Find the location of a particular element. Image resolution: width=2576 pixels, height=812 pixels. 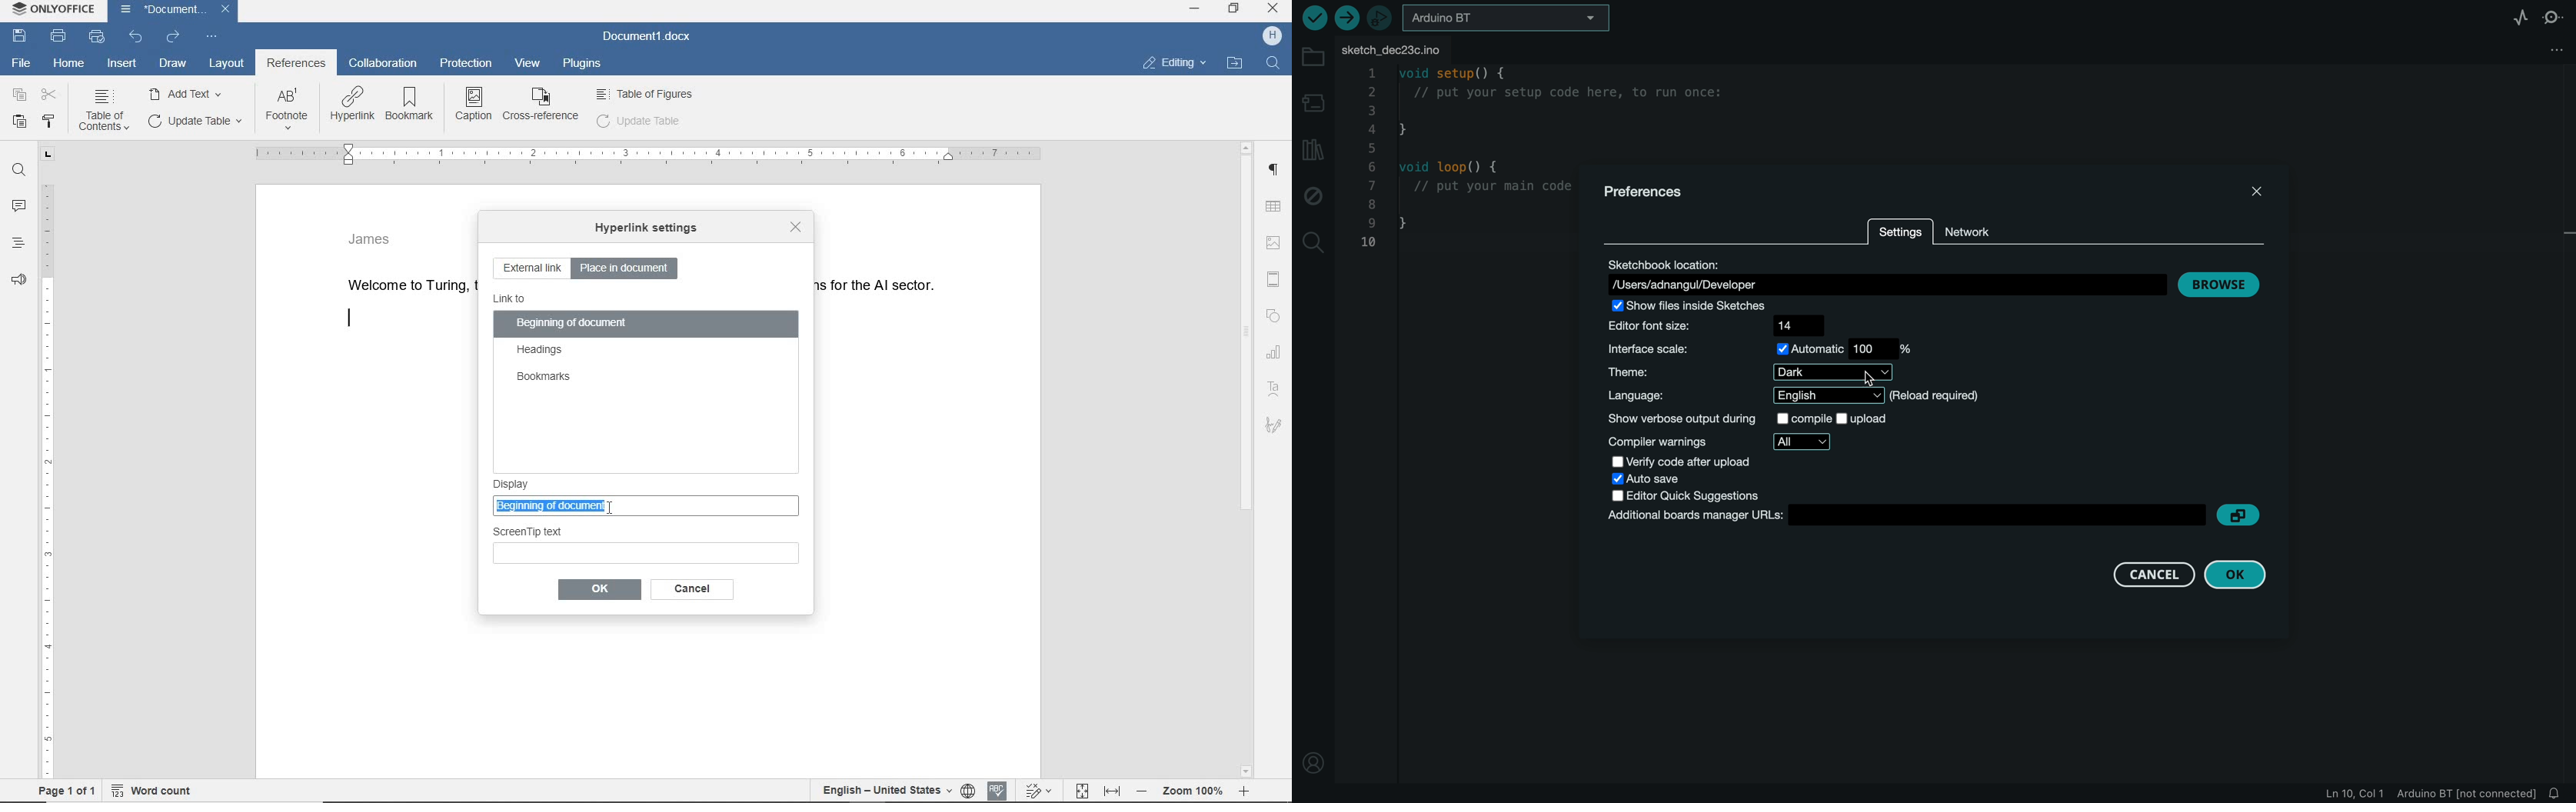

external link is located at coordinates (531, 269).